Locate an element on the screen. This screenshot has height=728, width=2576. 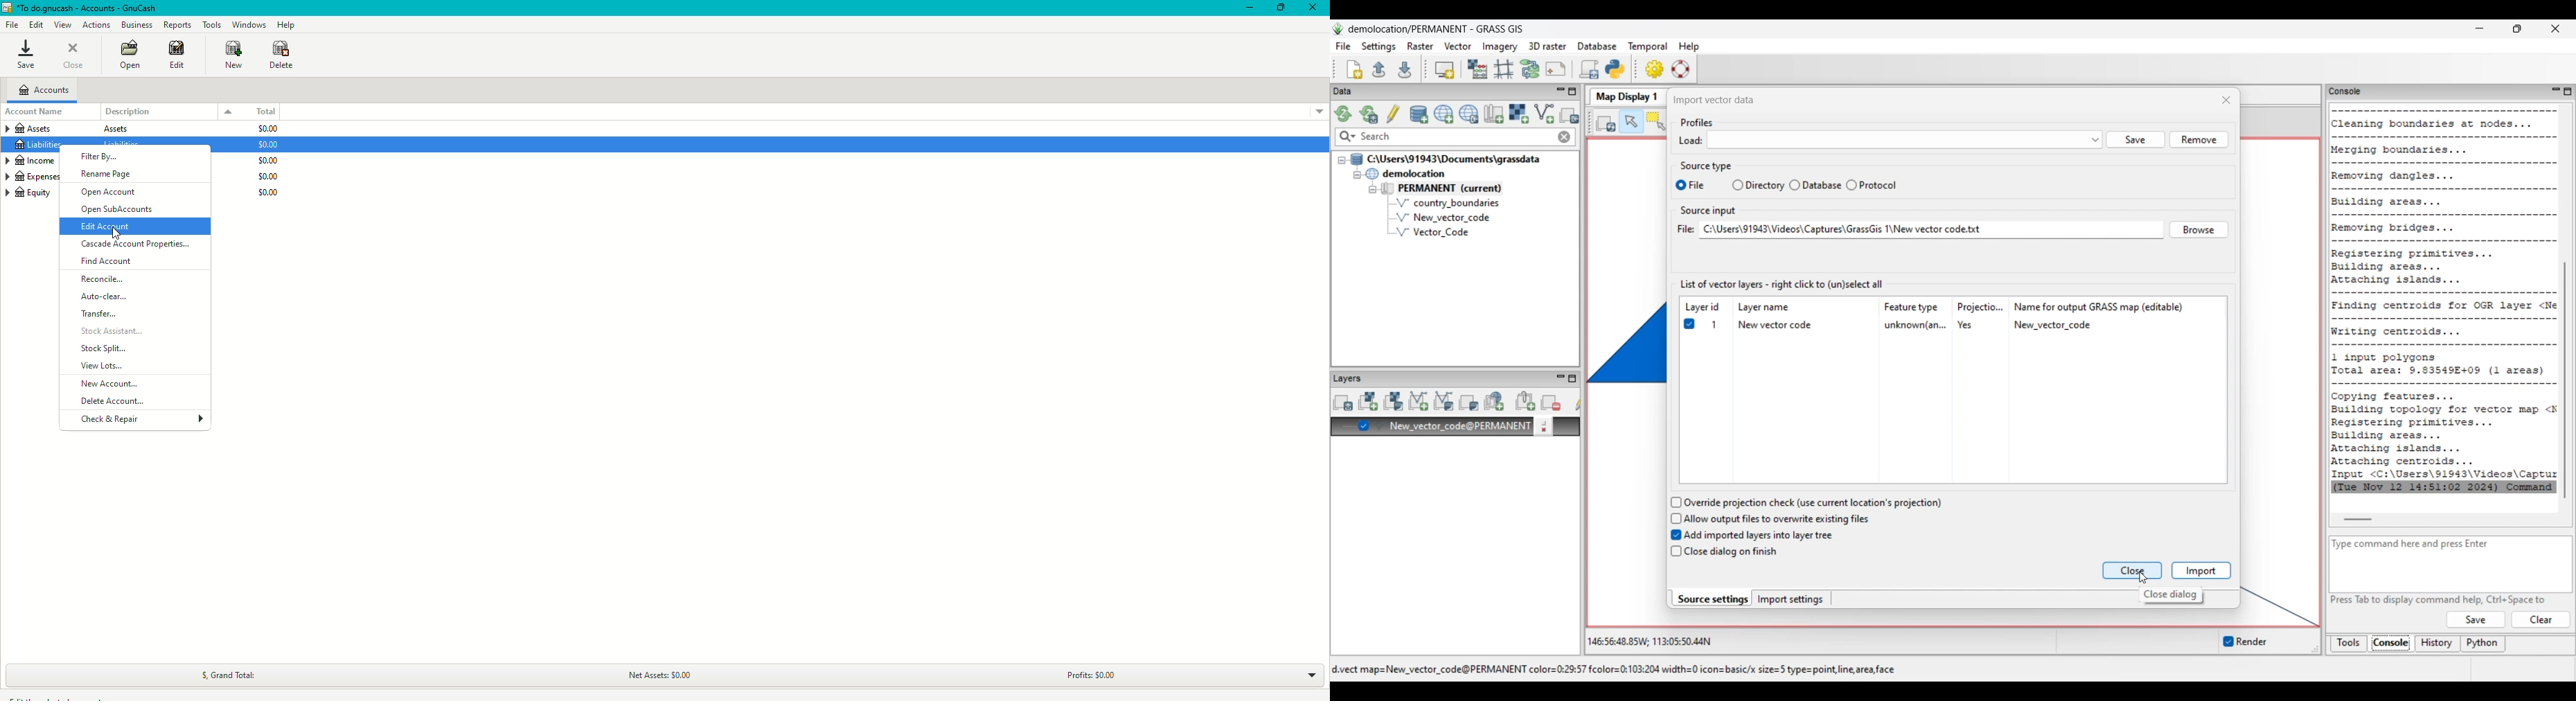
Edit is located at coordinates (35, 24).